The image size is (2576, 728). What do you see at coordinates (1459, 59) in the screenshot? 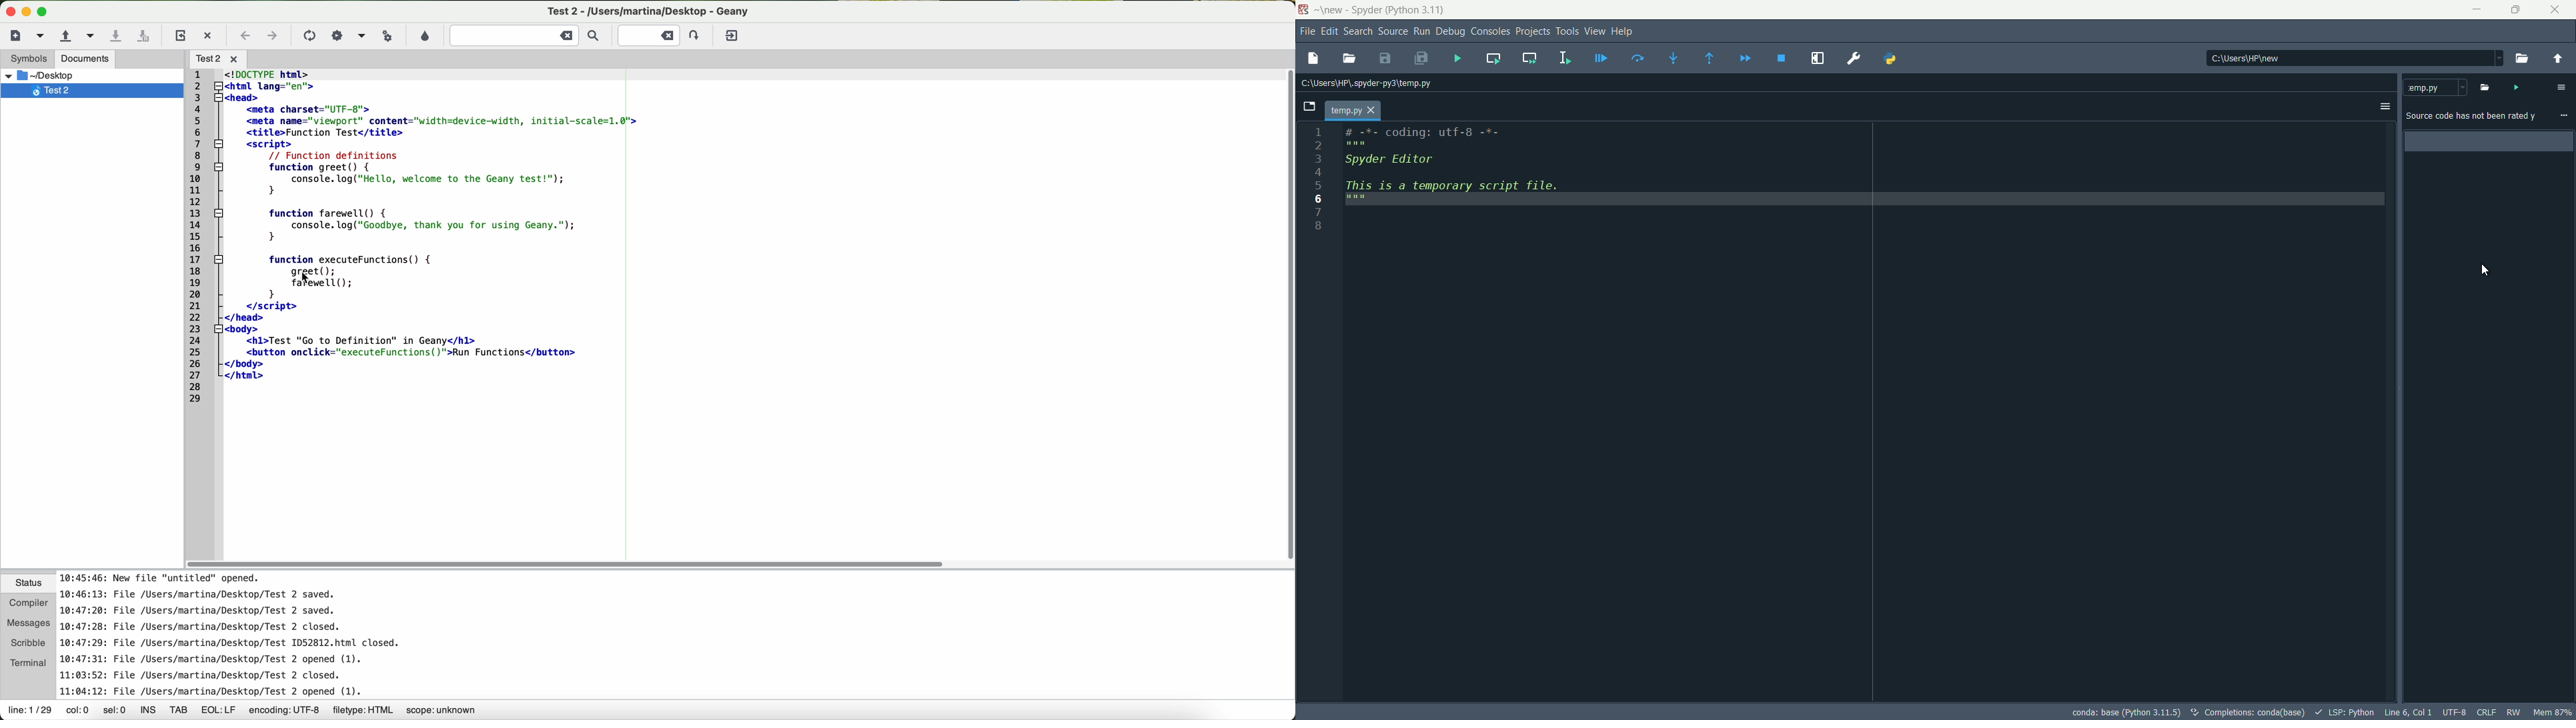
I see `run file` at bounding box center [1459, 59].